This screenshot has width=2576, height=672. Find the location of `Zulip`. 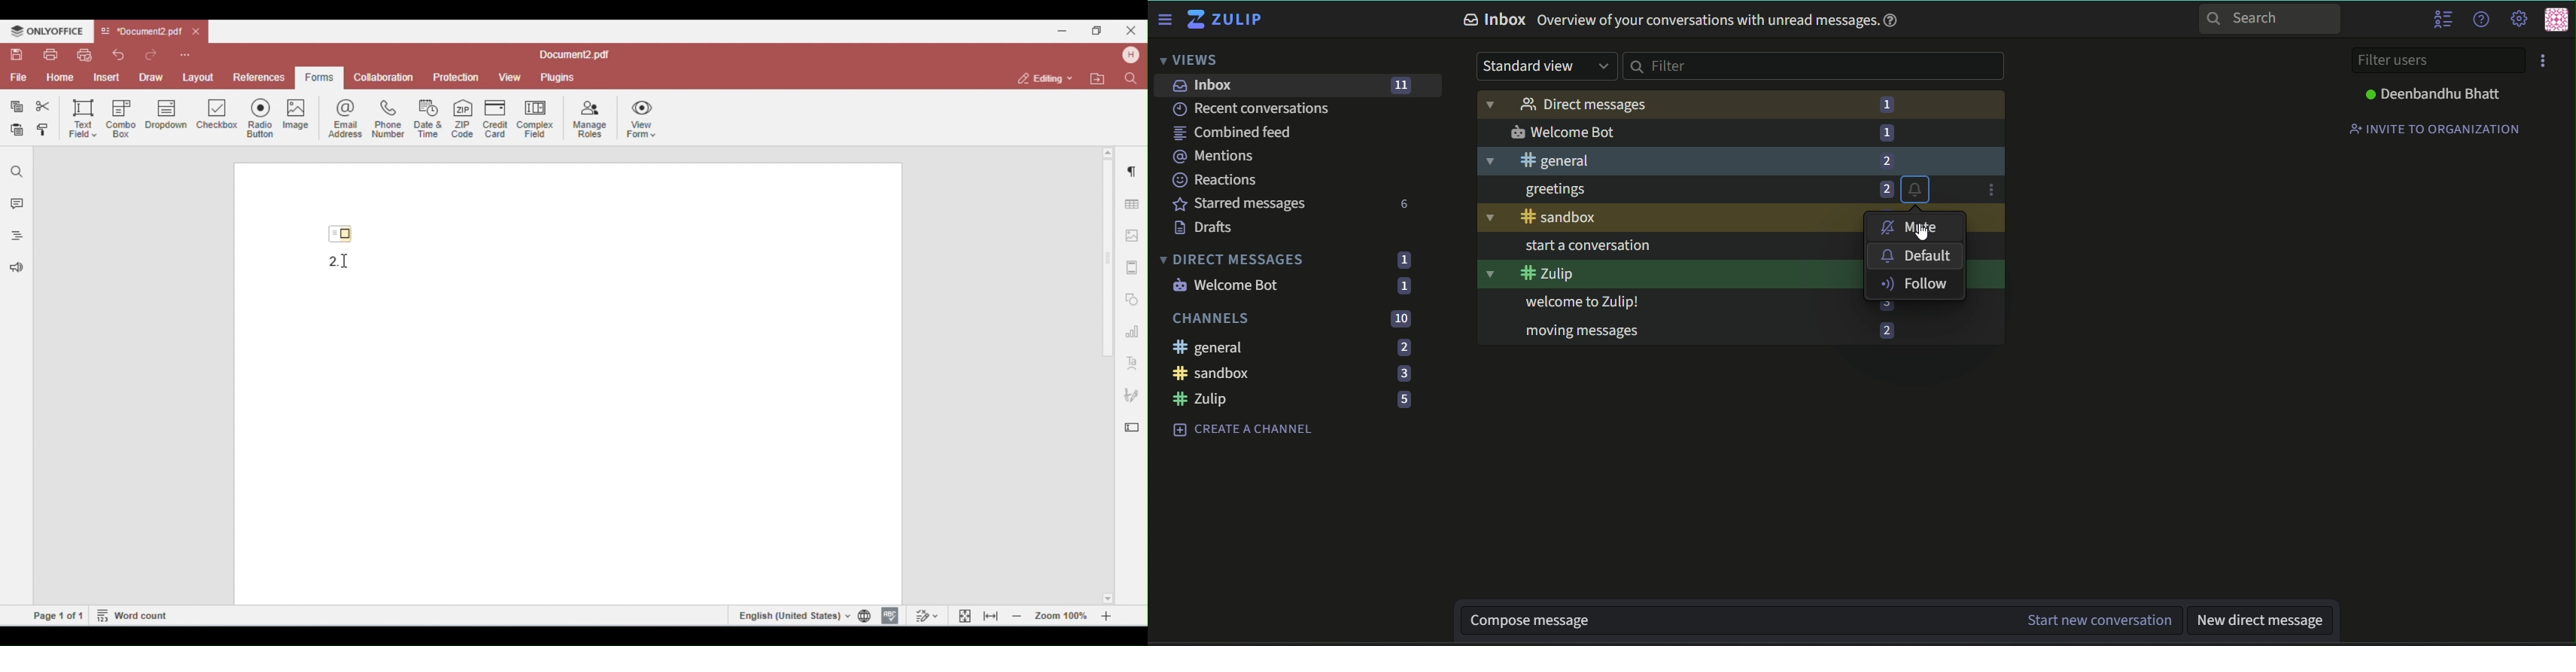

Zulip is located at coordinates (1200, 399).